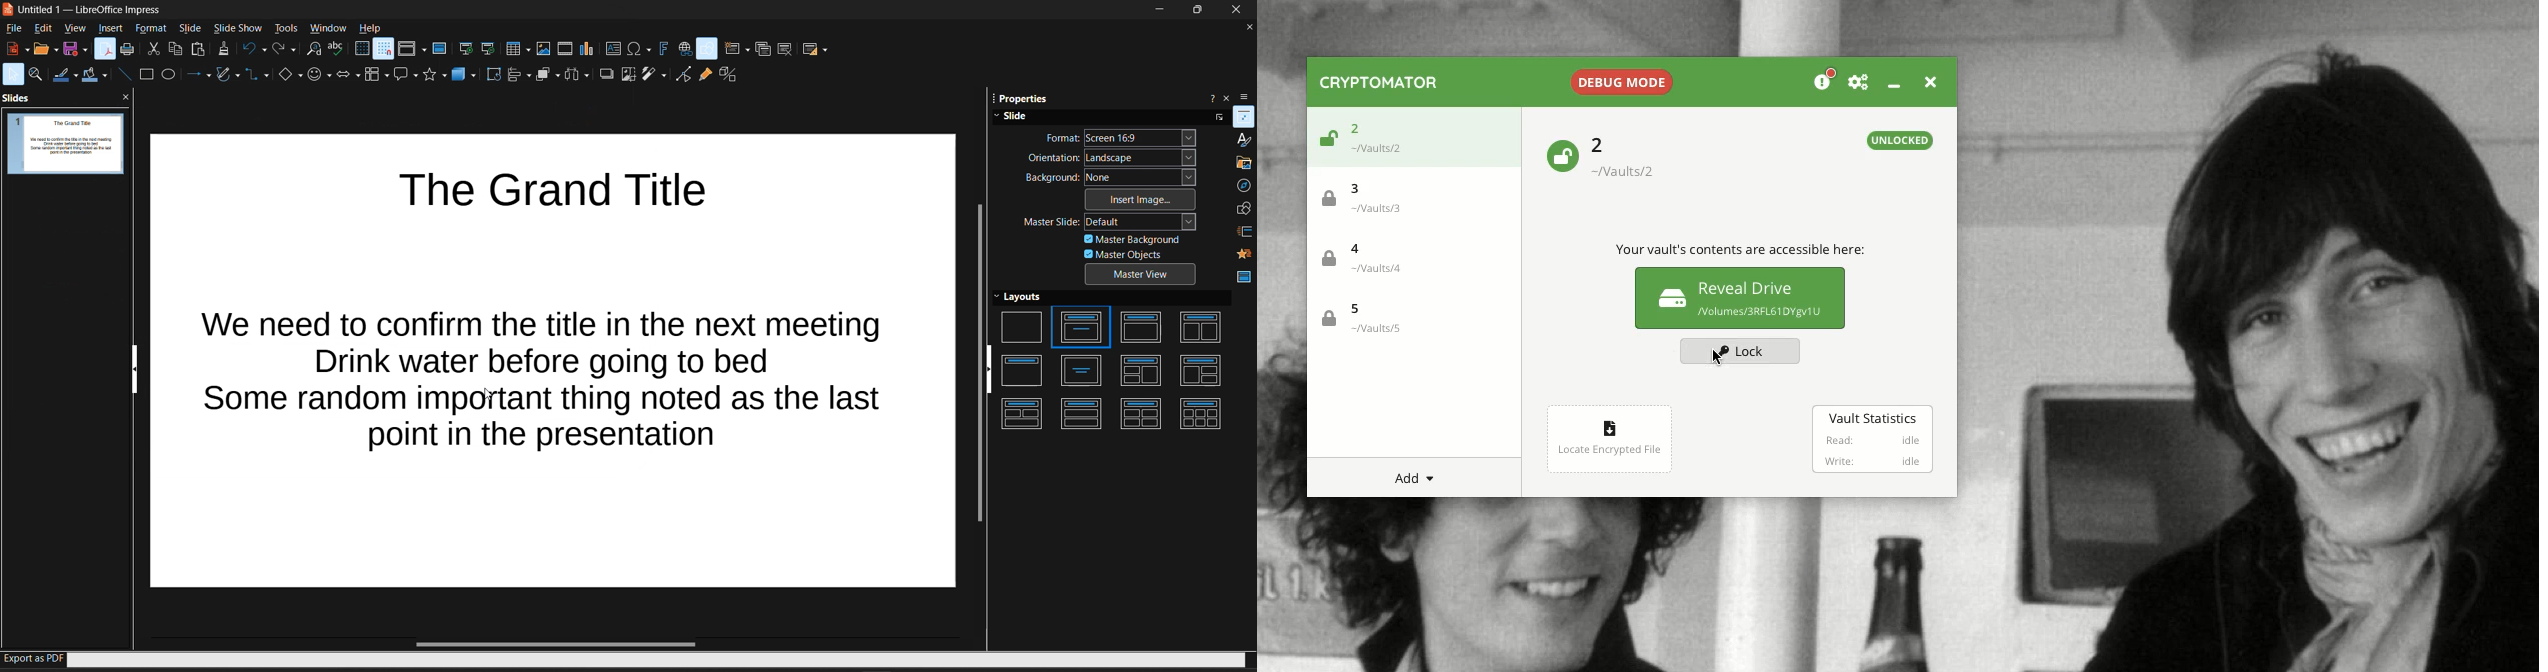 This screenshot has width=2548, height=672. I want to click on start from current slide, so click(491, 49).